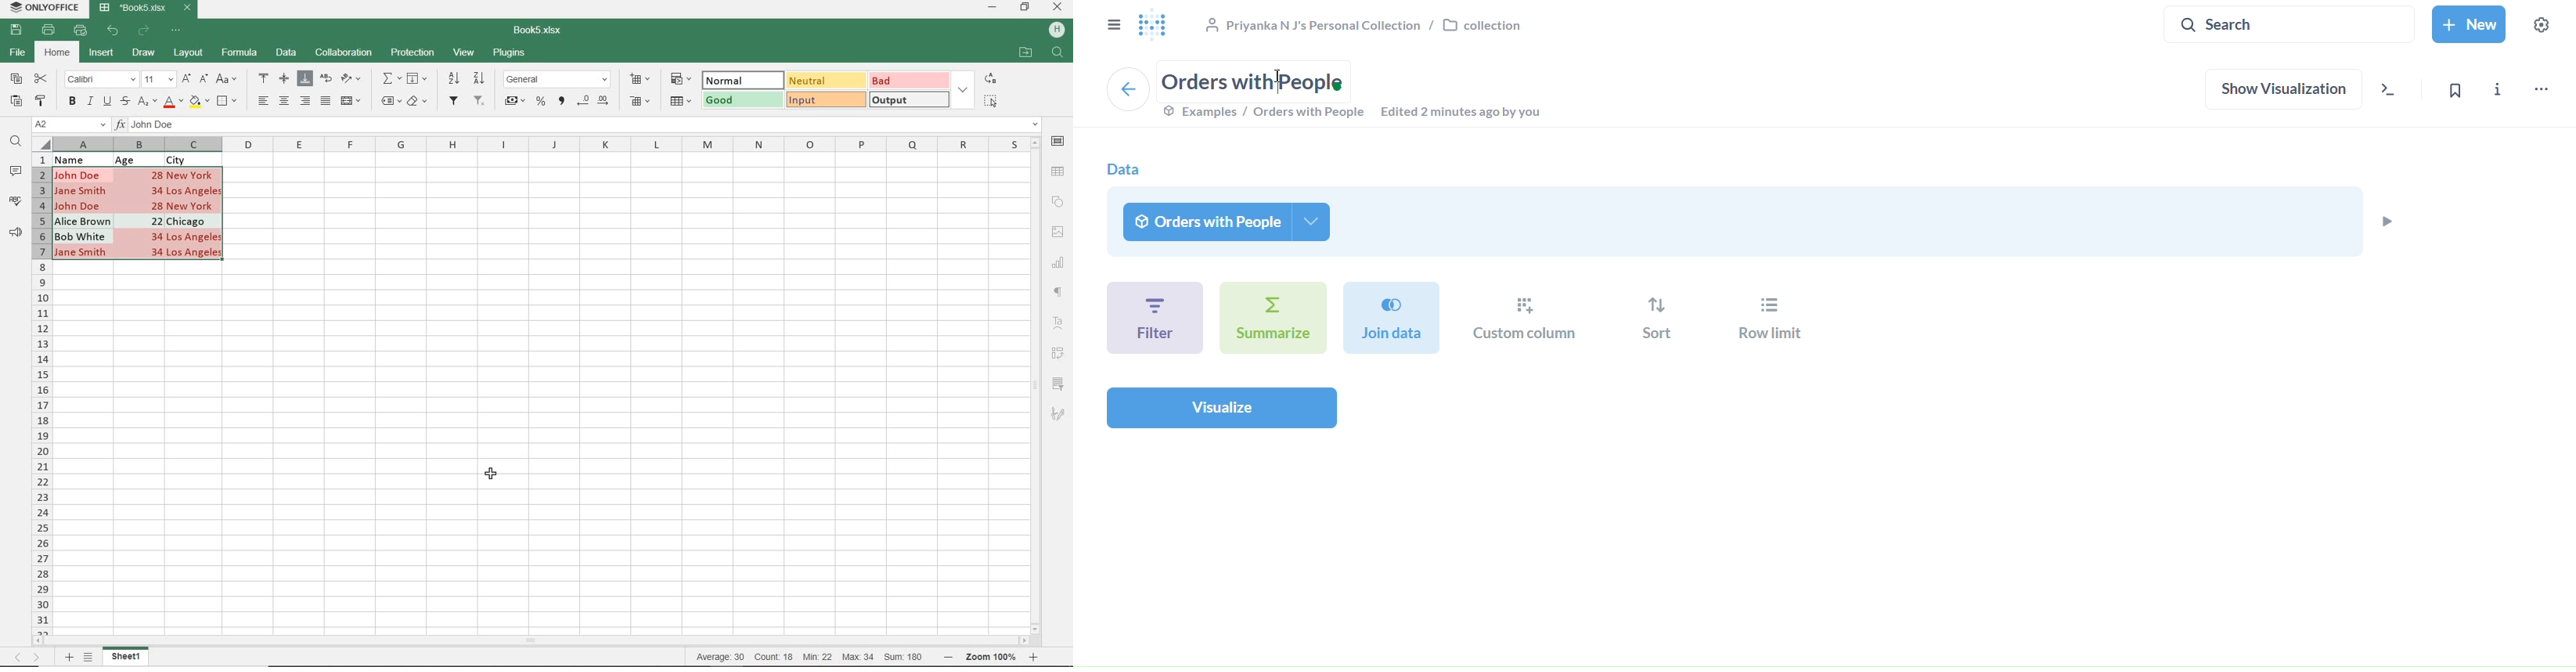  Describe the element at coordinates (240, 53) in the screenshot. I see `FORMULA` at that location.